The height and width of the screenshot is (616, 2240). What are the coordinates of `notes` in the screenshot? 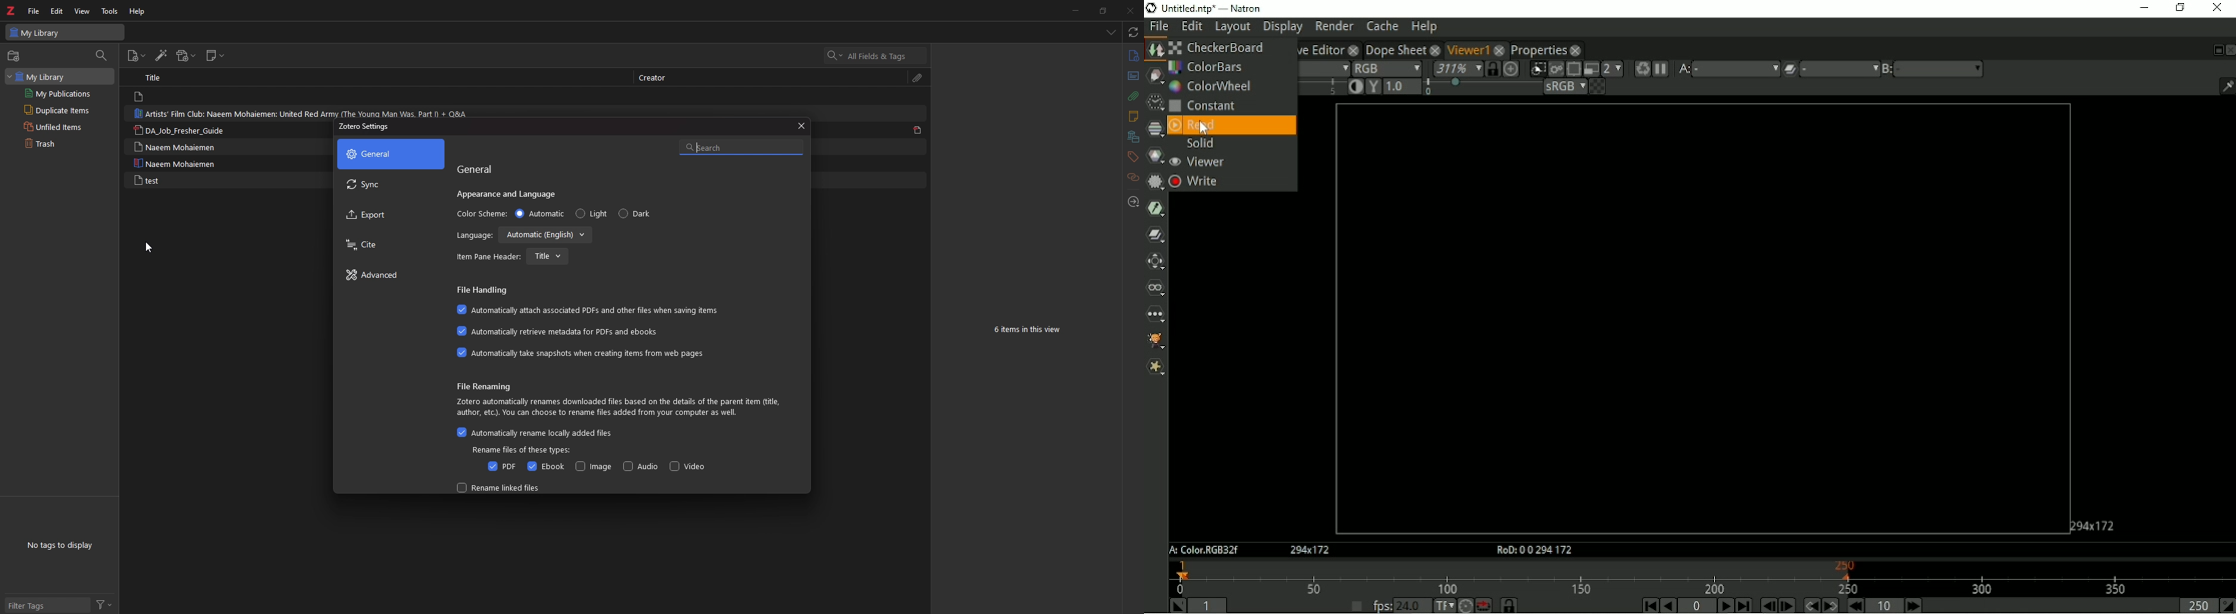 It's located at (1133, 117).